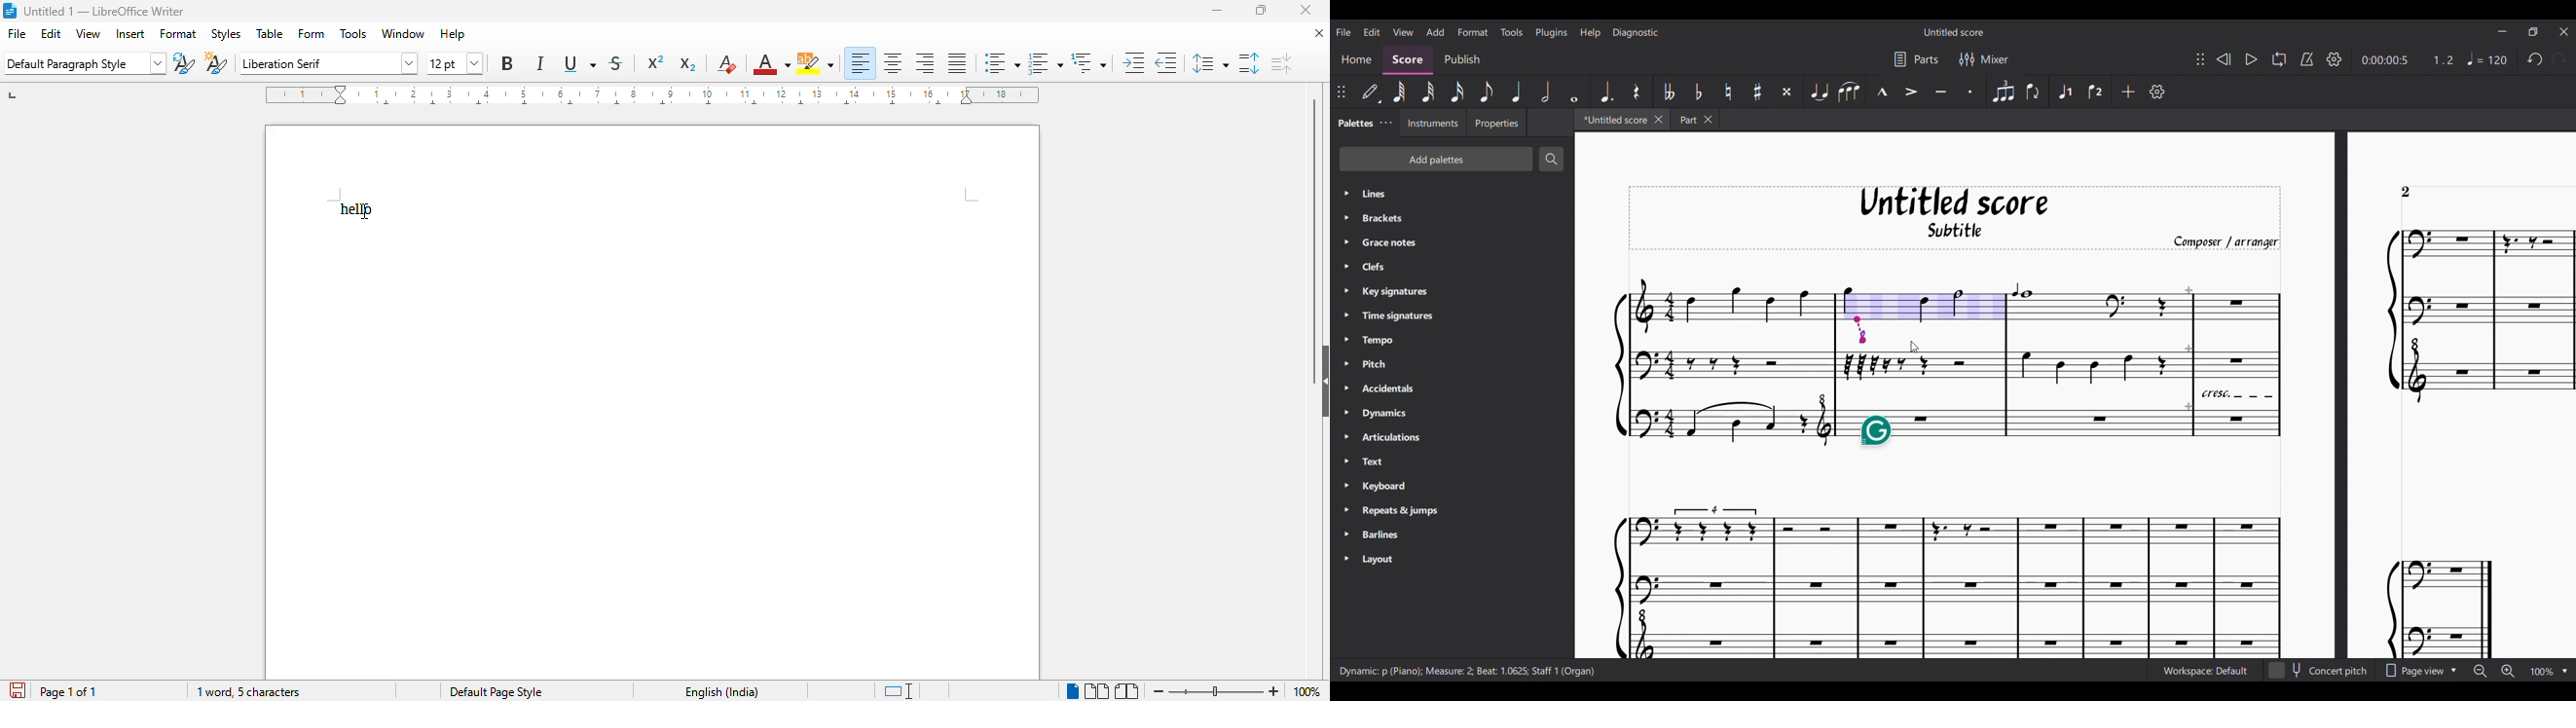 Image resolution: width=2576 pixels, height=728 pixels. I want to click on text language, so click(722, 692).